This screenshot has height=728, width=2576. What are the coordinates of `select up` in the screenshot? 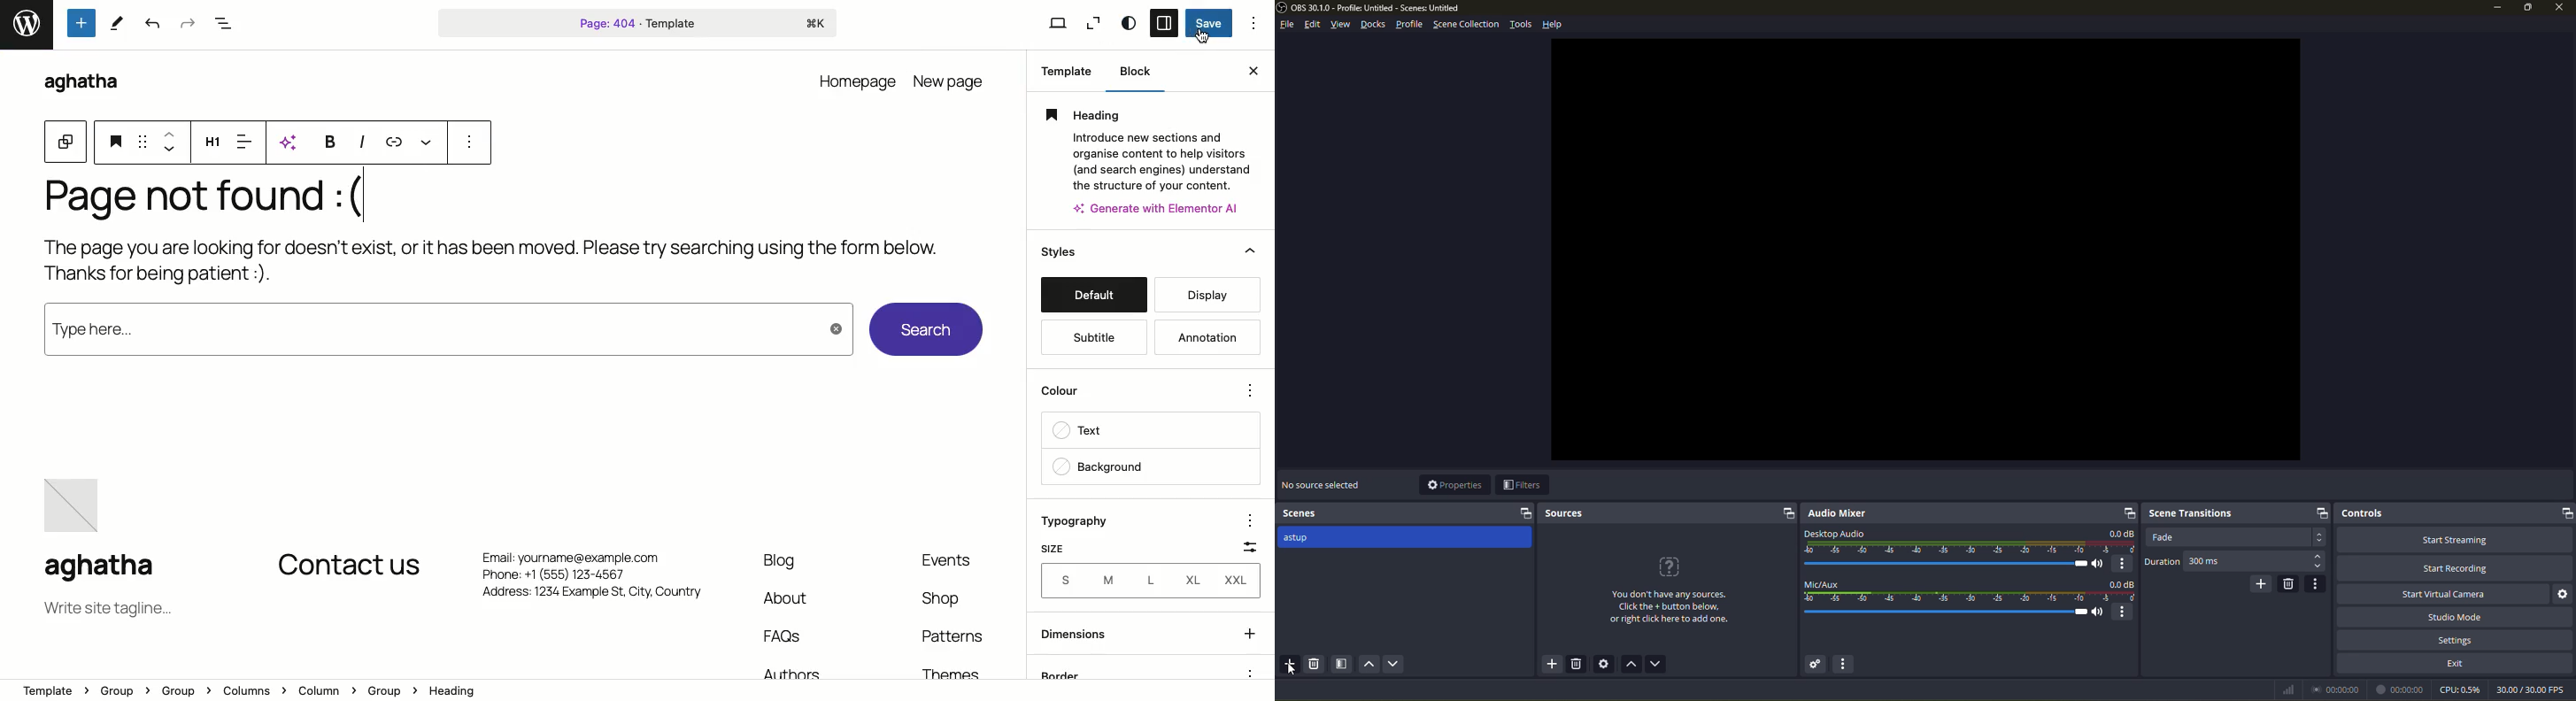 It's located at (2319, 555).